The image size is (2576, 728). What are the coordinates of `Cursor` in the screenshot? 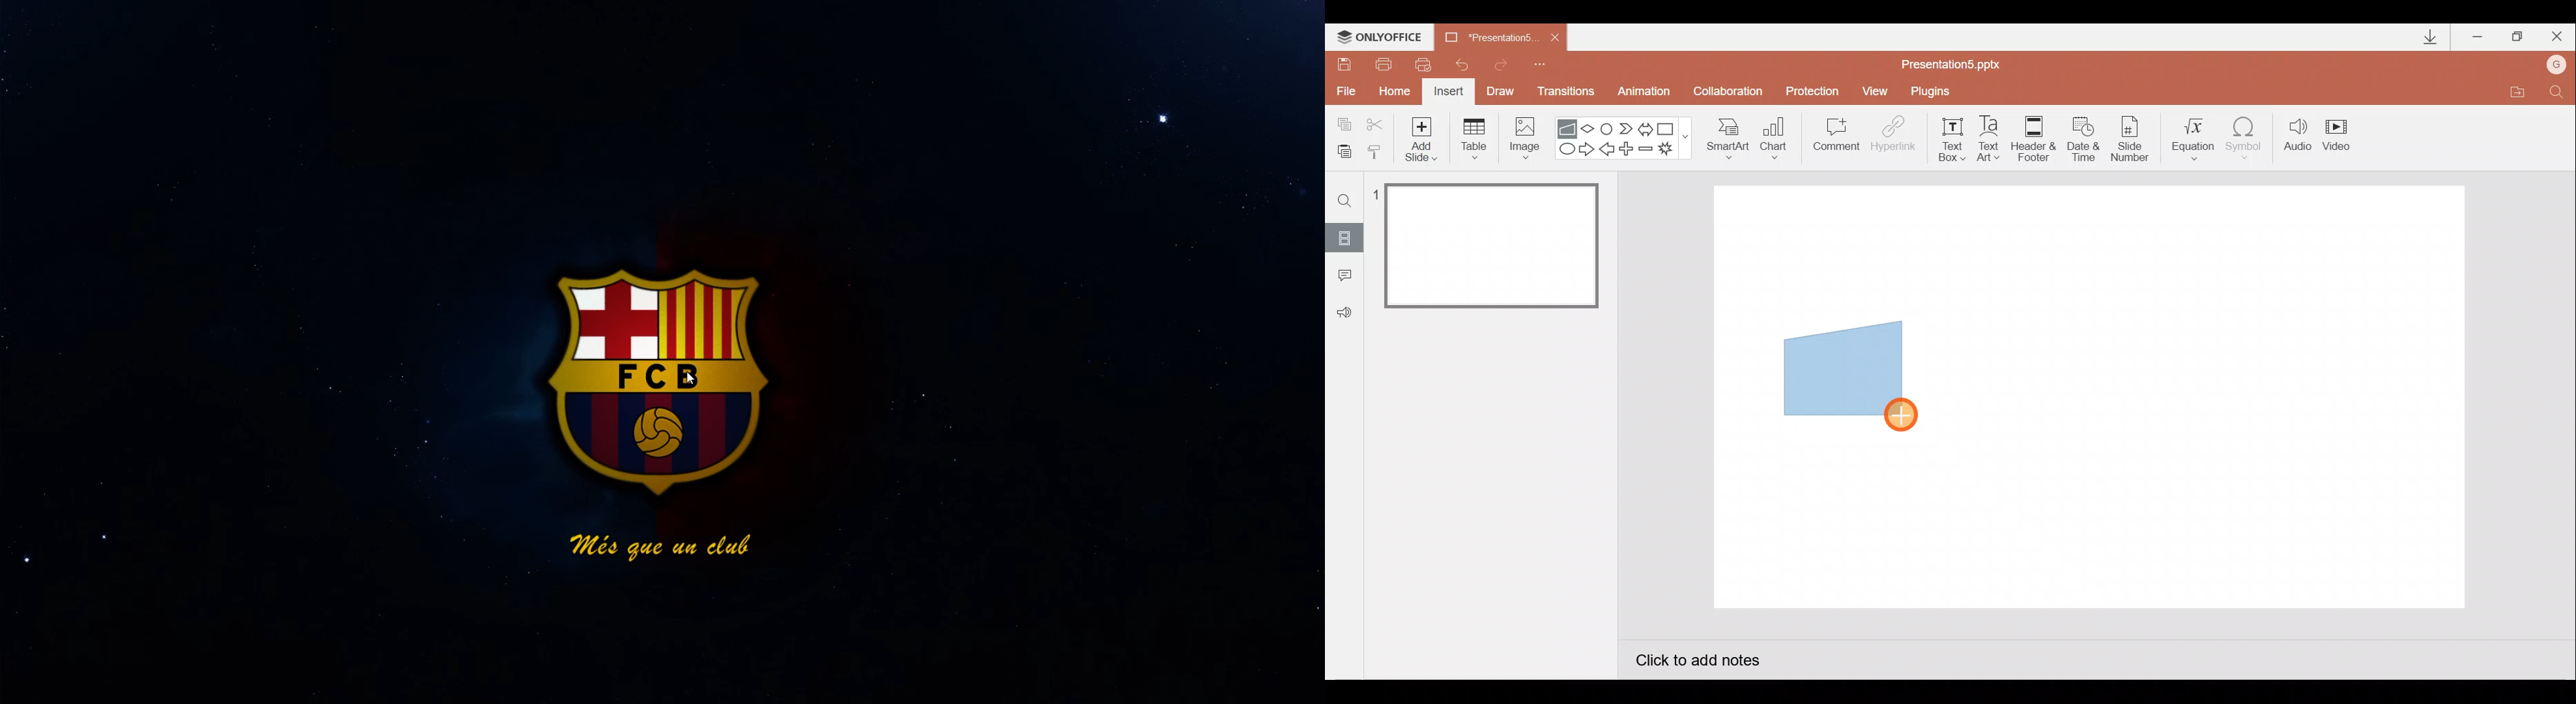 It's located at (1903, 411).